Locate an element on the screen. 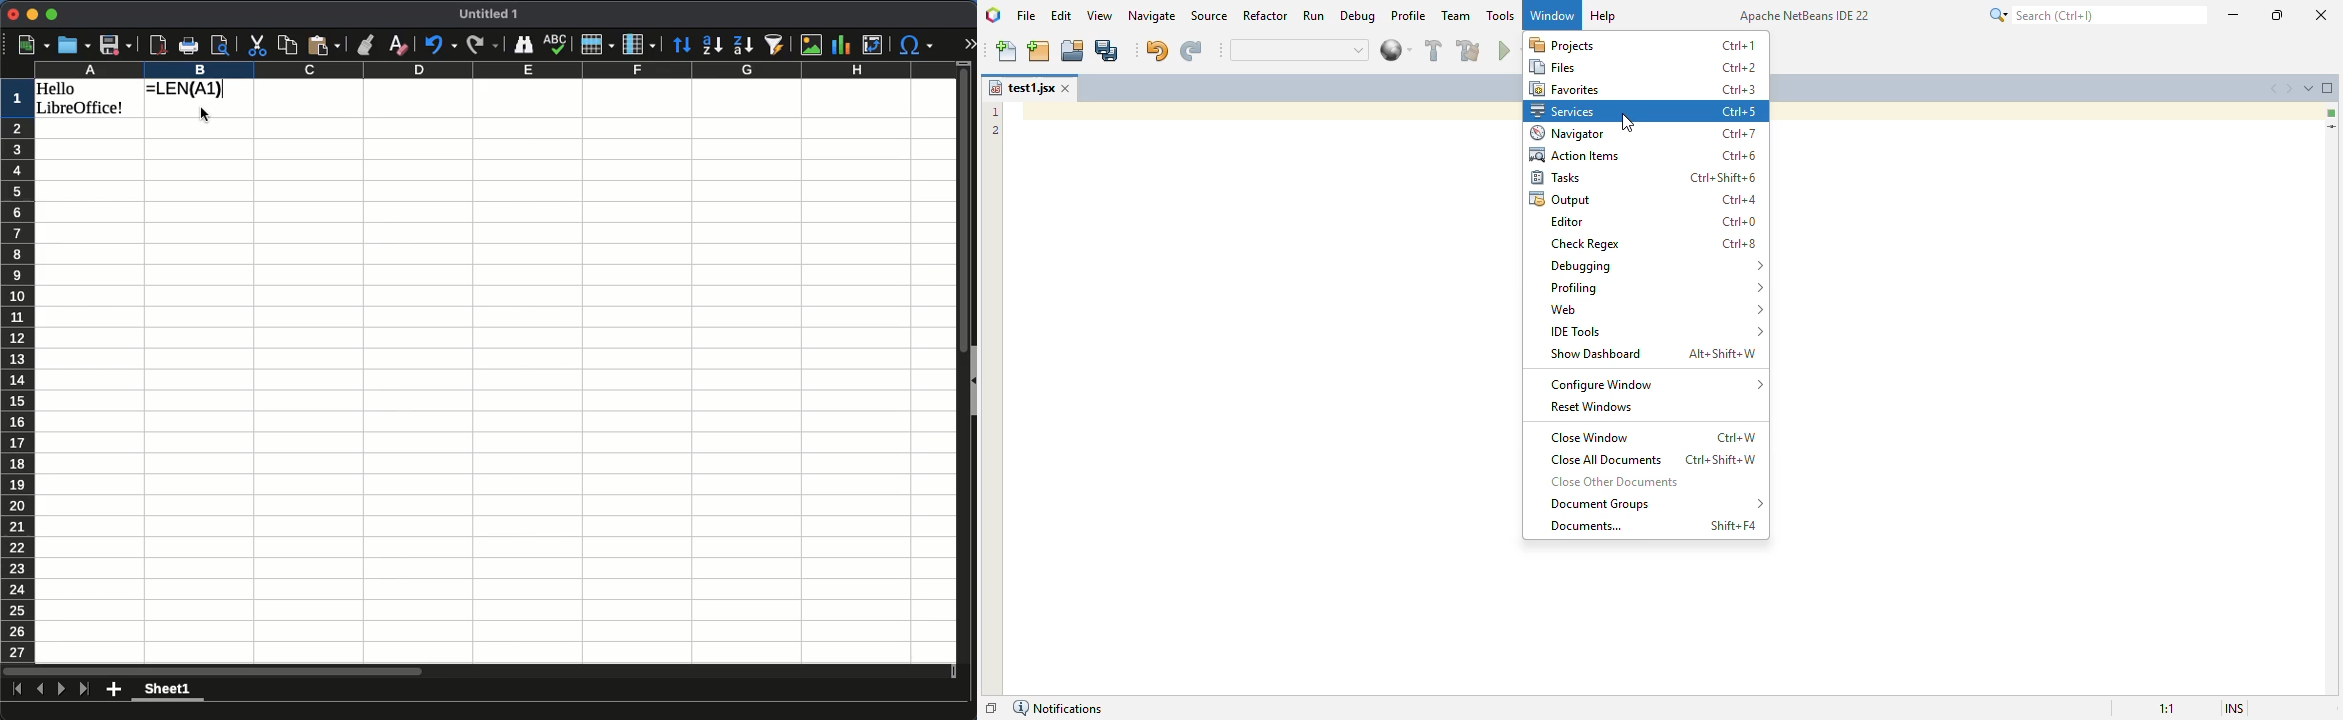 Image resolution: width=2352 pixels, height=728 pixels. =LEN(A1) is located at coordinates (190, 92).